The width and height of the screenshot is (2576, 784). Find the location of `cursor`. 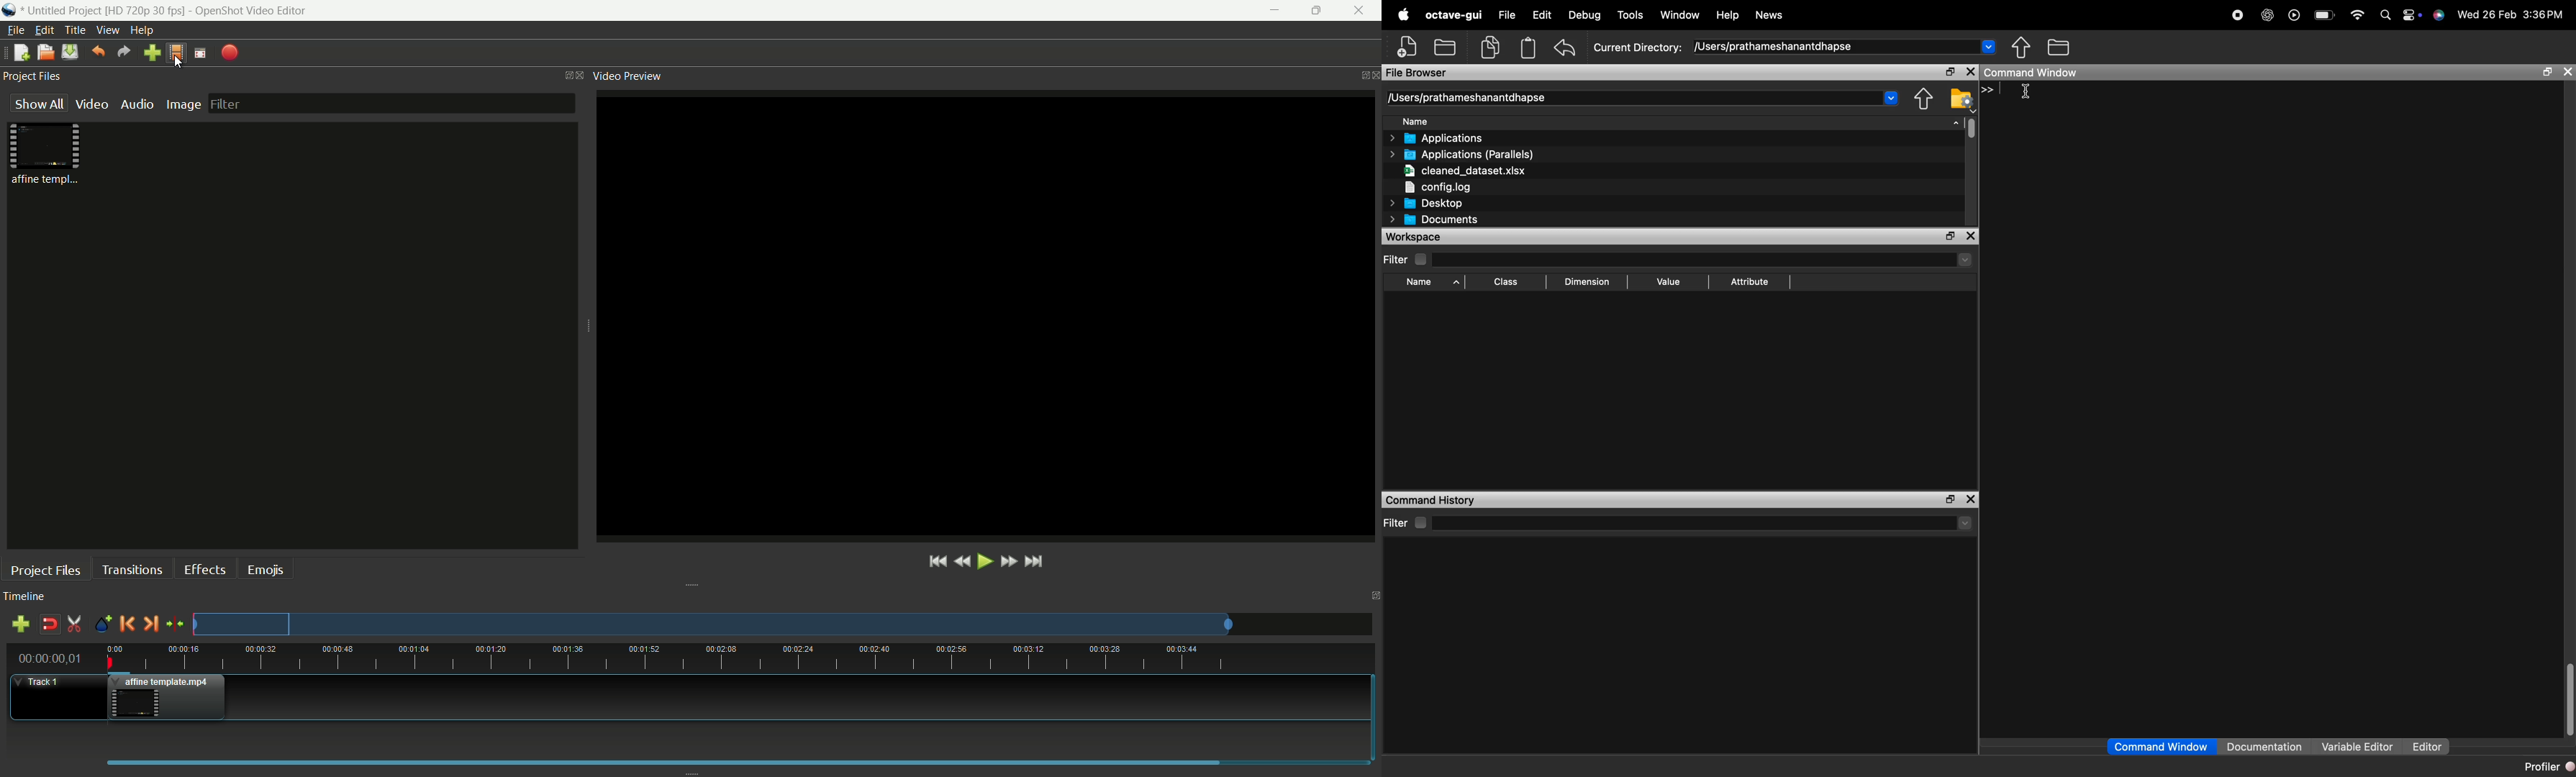

cursor is located at coordinates (2025, 93).